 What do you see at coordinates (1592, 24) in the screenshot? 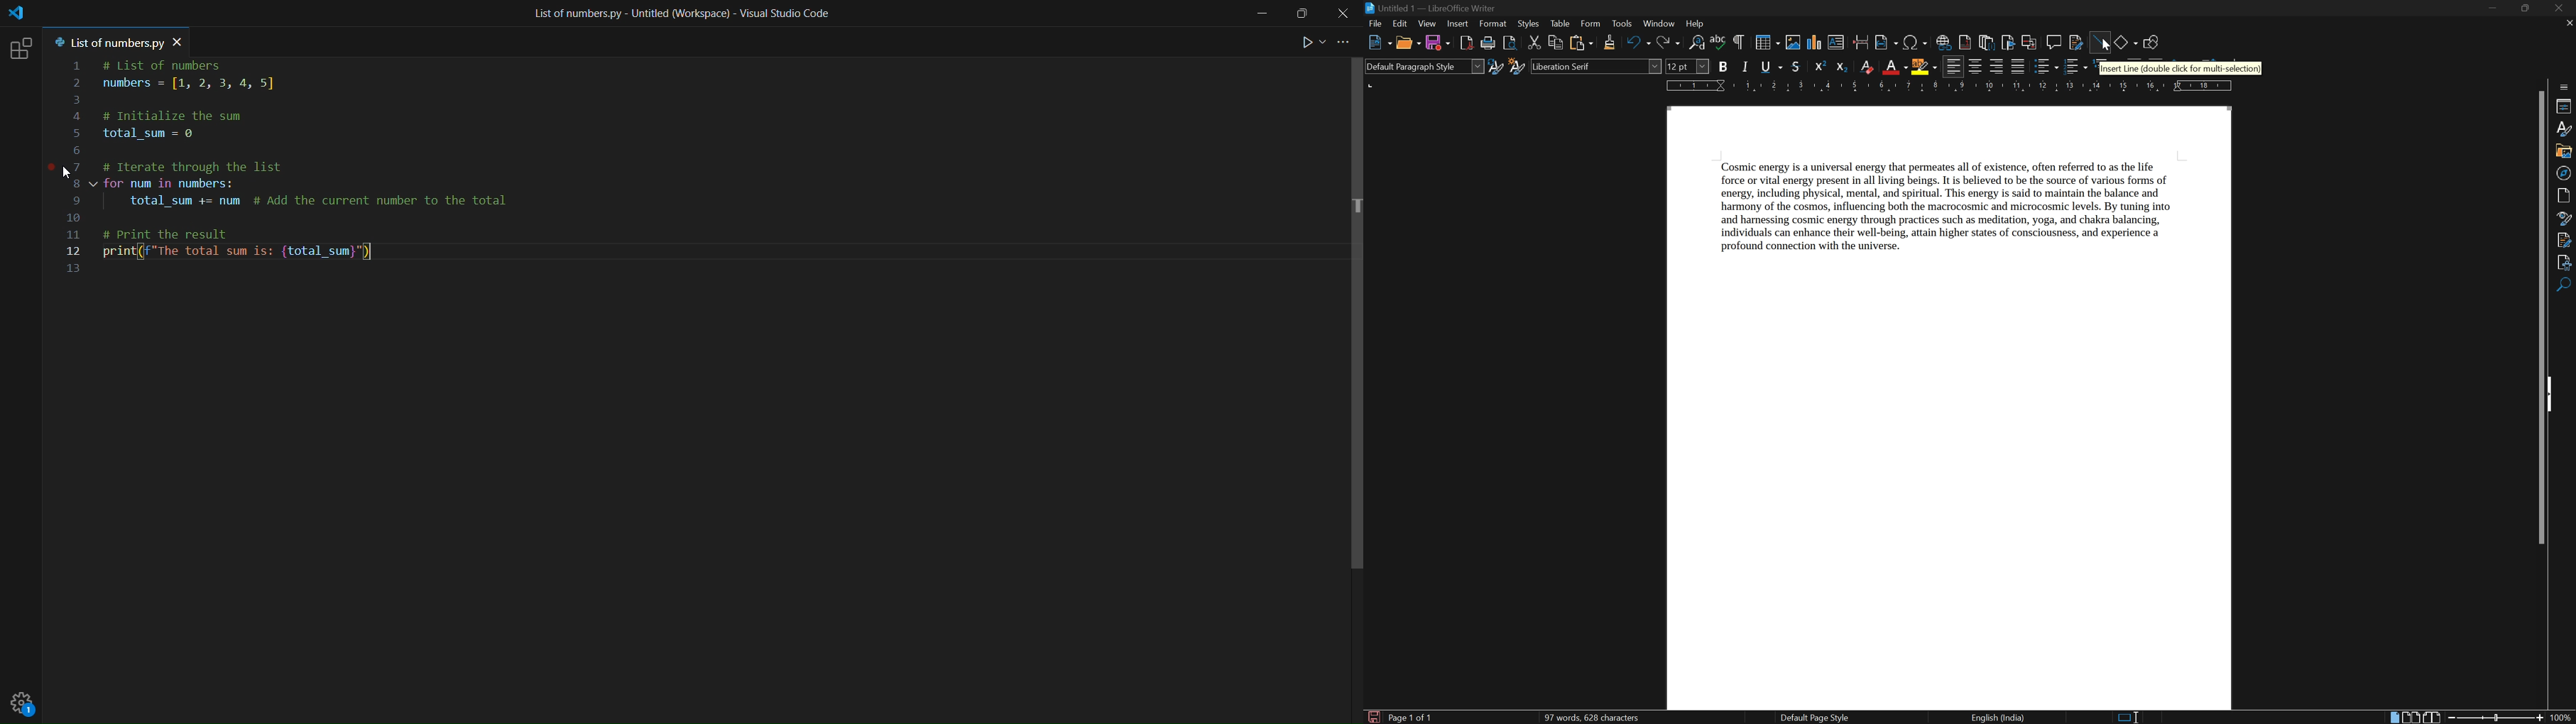
I see `form` at bounding box center [1592, 24].